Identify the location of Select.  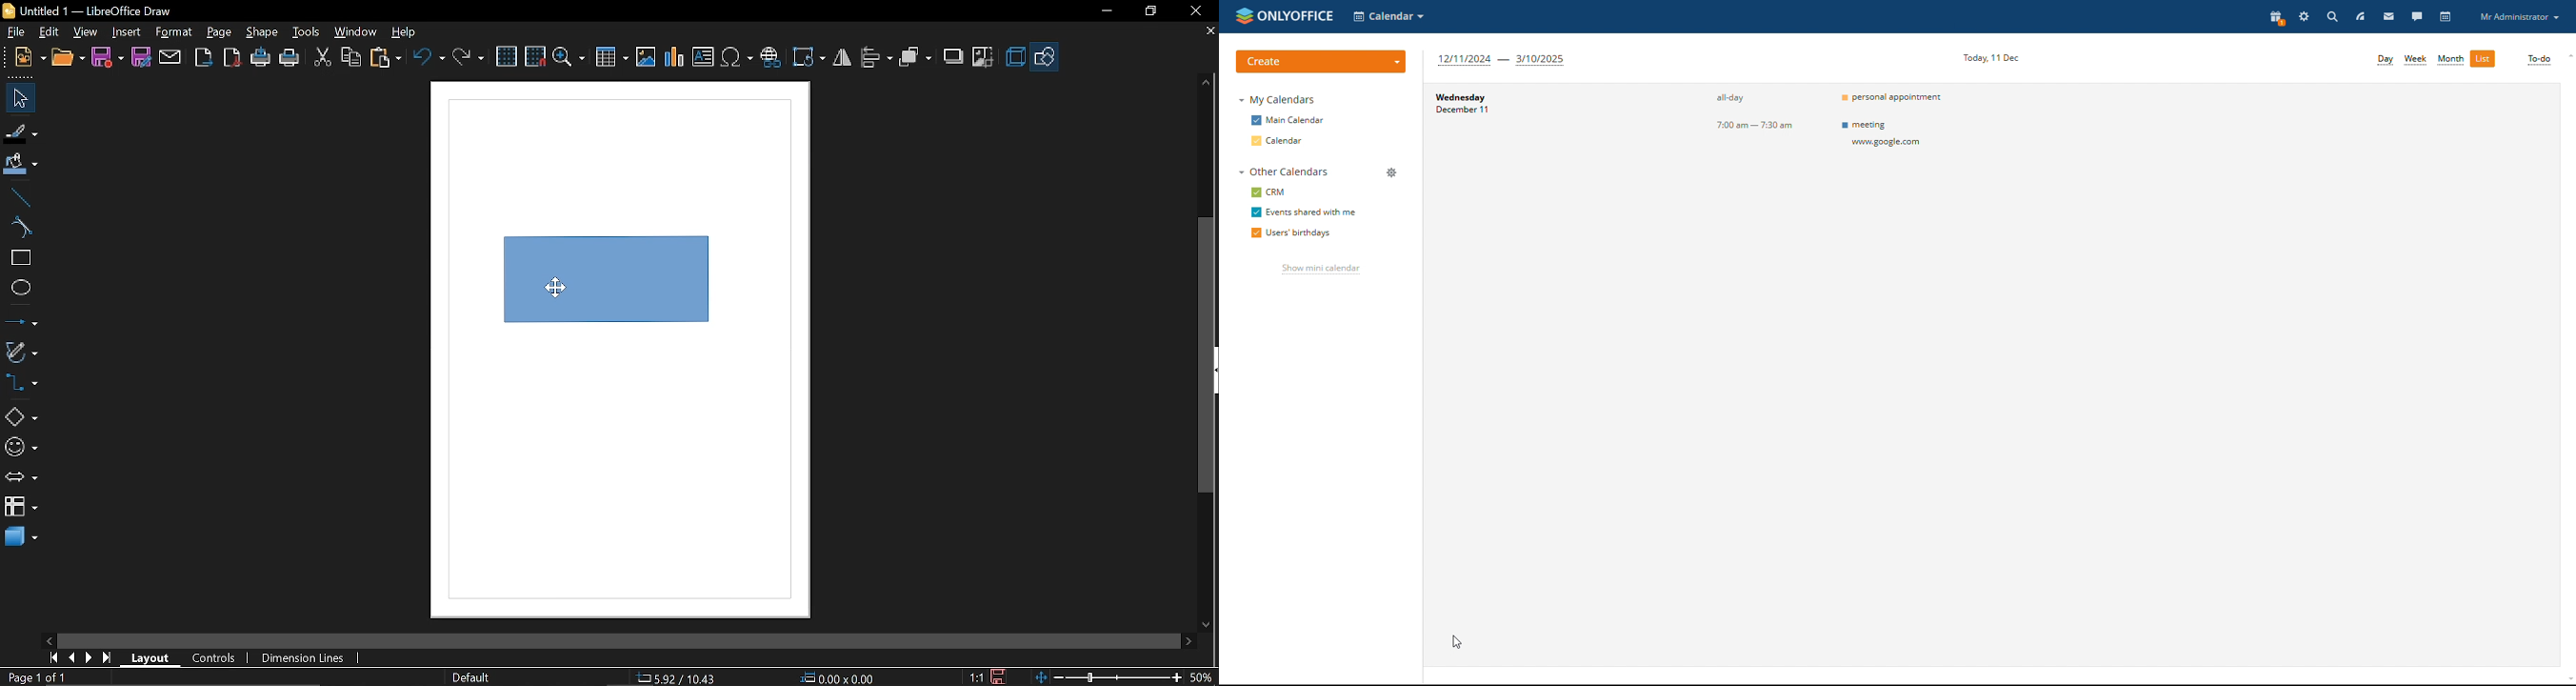
(19, 99).